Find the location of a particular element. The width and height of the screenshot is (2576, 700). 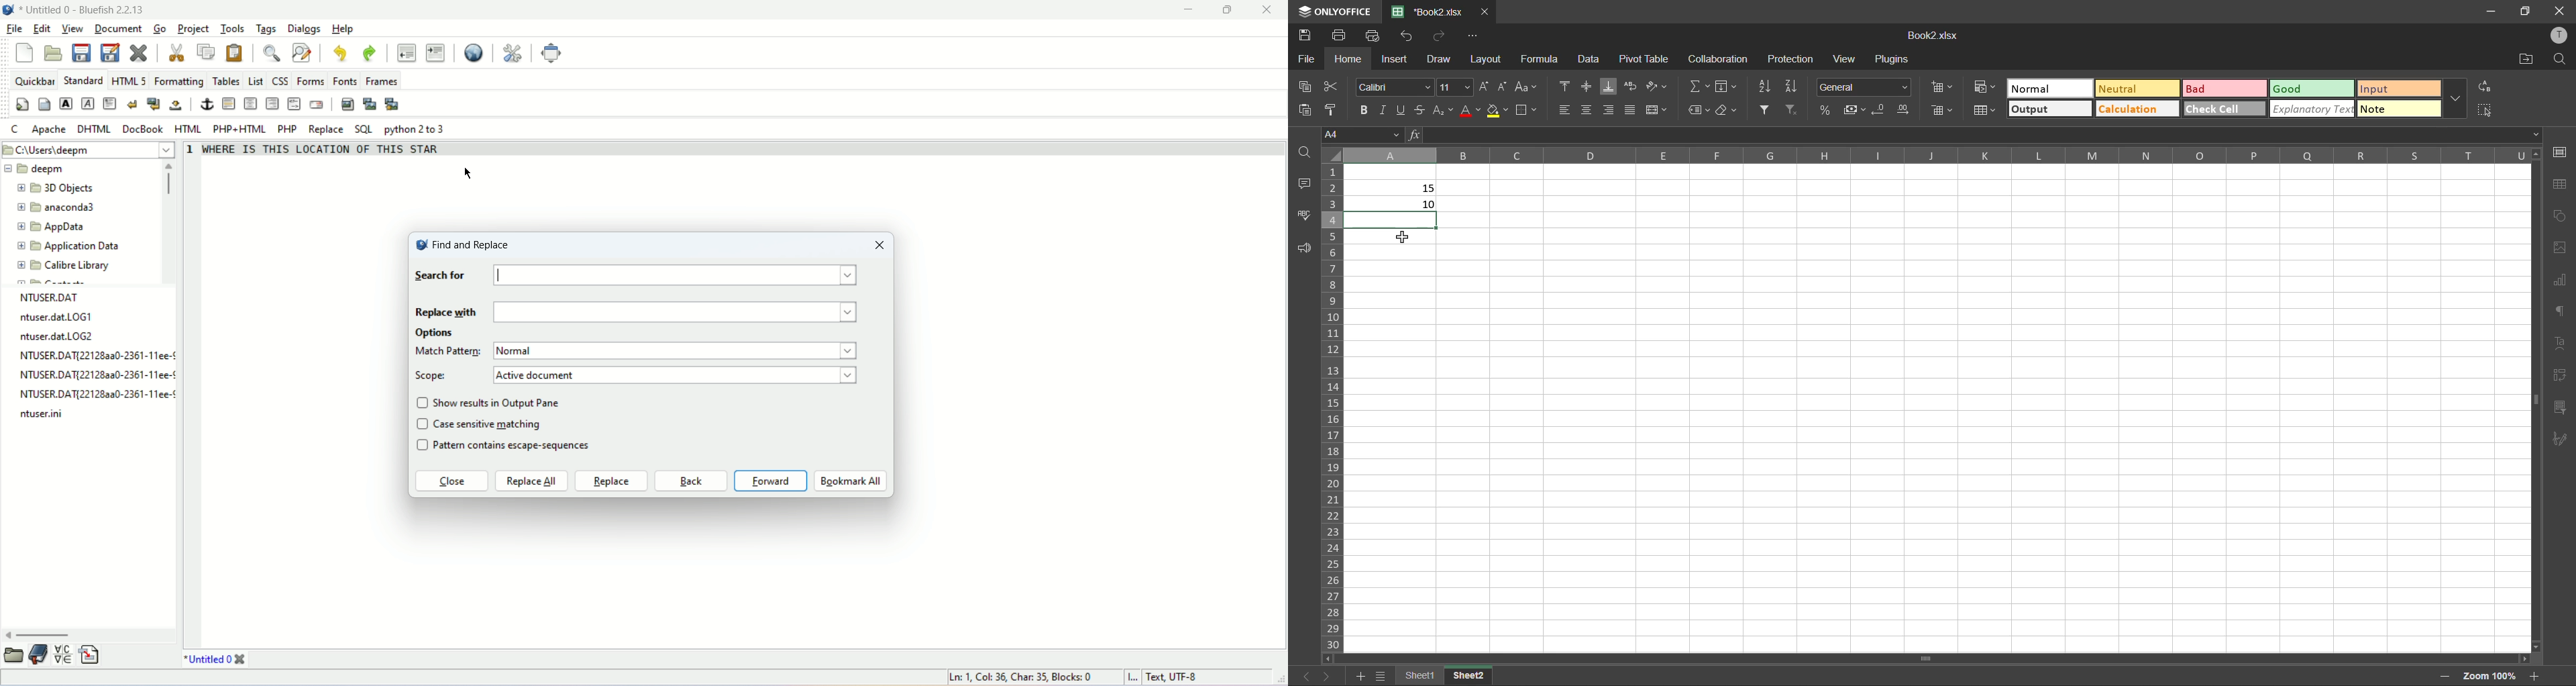

match pattern is located at coordinates (679, 351).